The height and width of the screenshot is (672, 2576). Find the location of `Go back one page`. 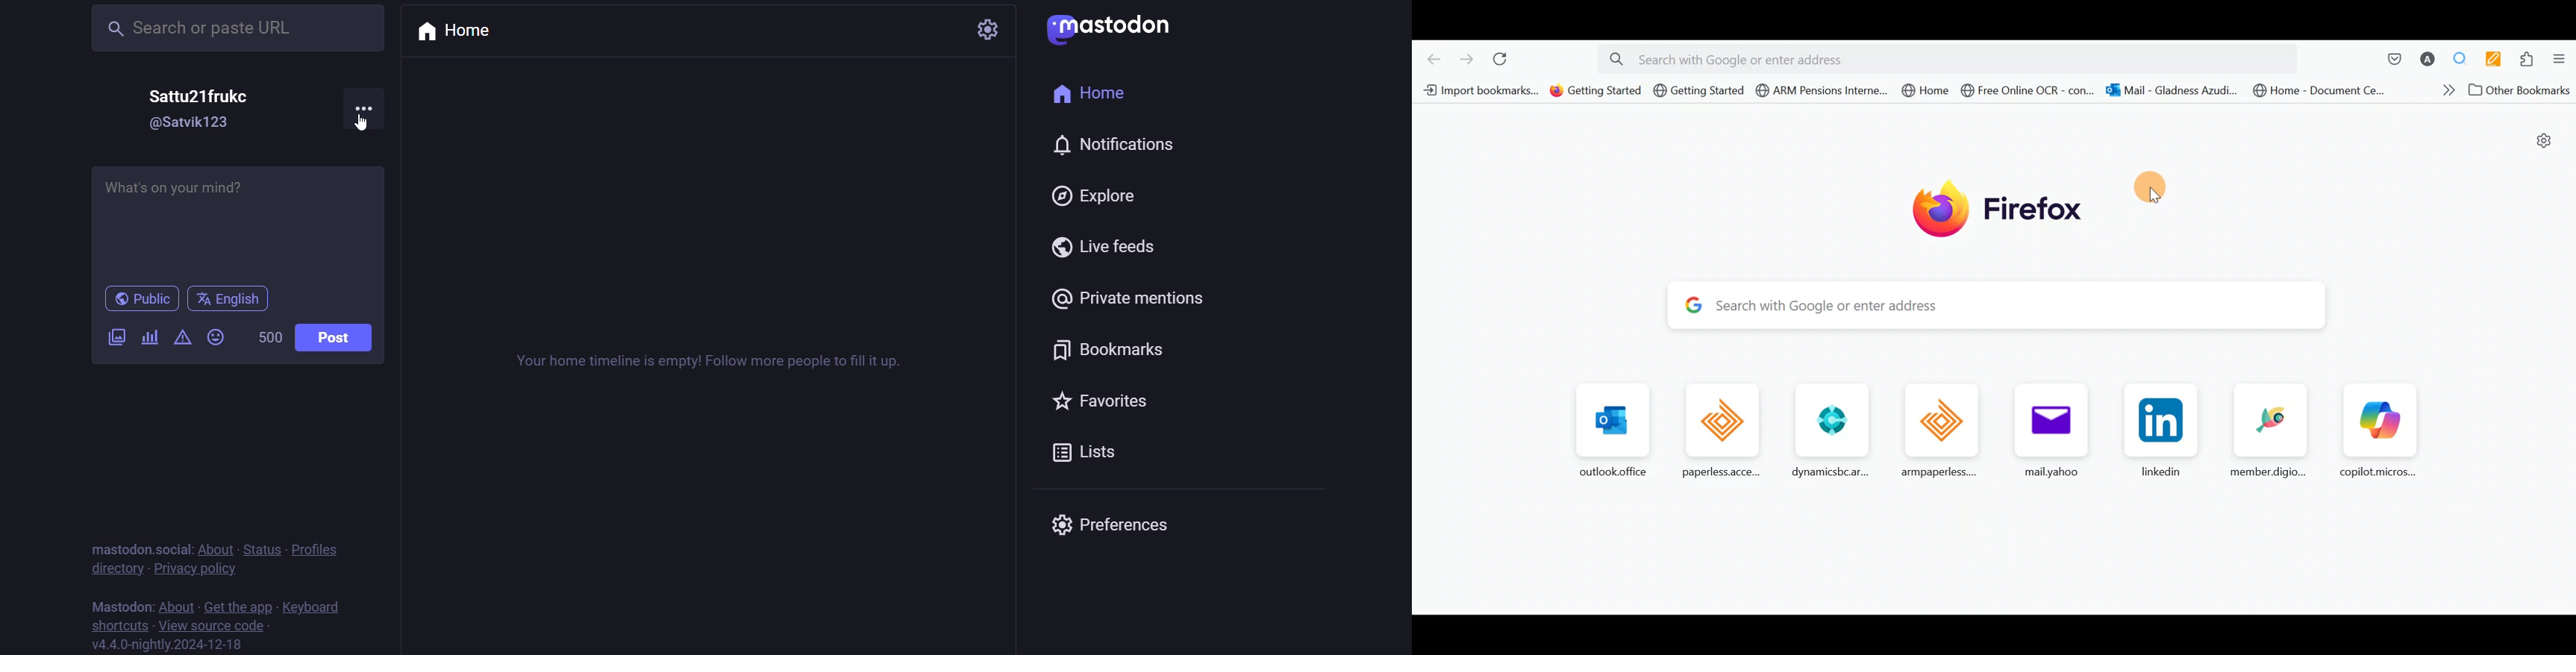

Go back one page is located at coordinates (1429, 58).